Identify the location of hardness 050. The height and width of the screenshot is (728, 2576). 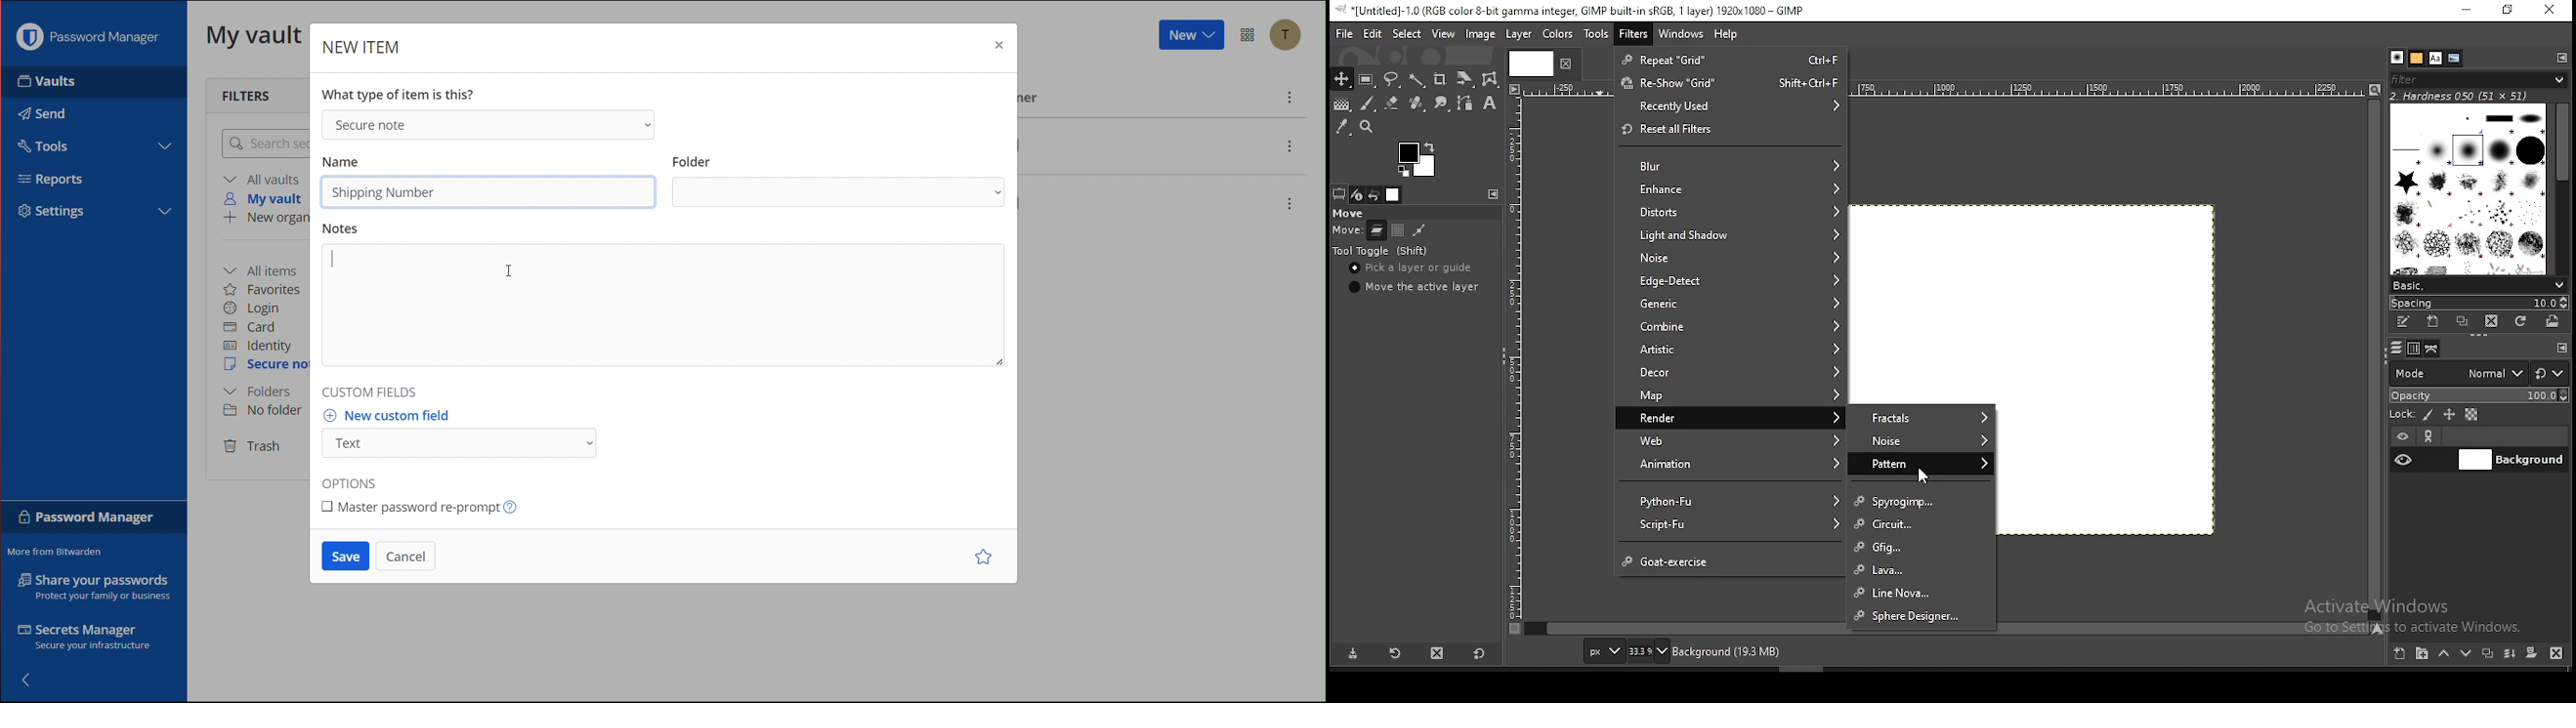
(2461, 97).